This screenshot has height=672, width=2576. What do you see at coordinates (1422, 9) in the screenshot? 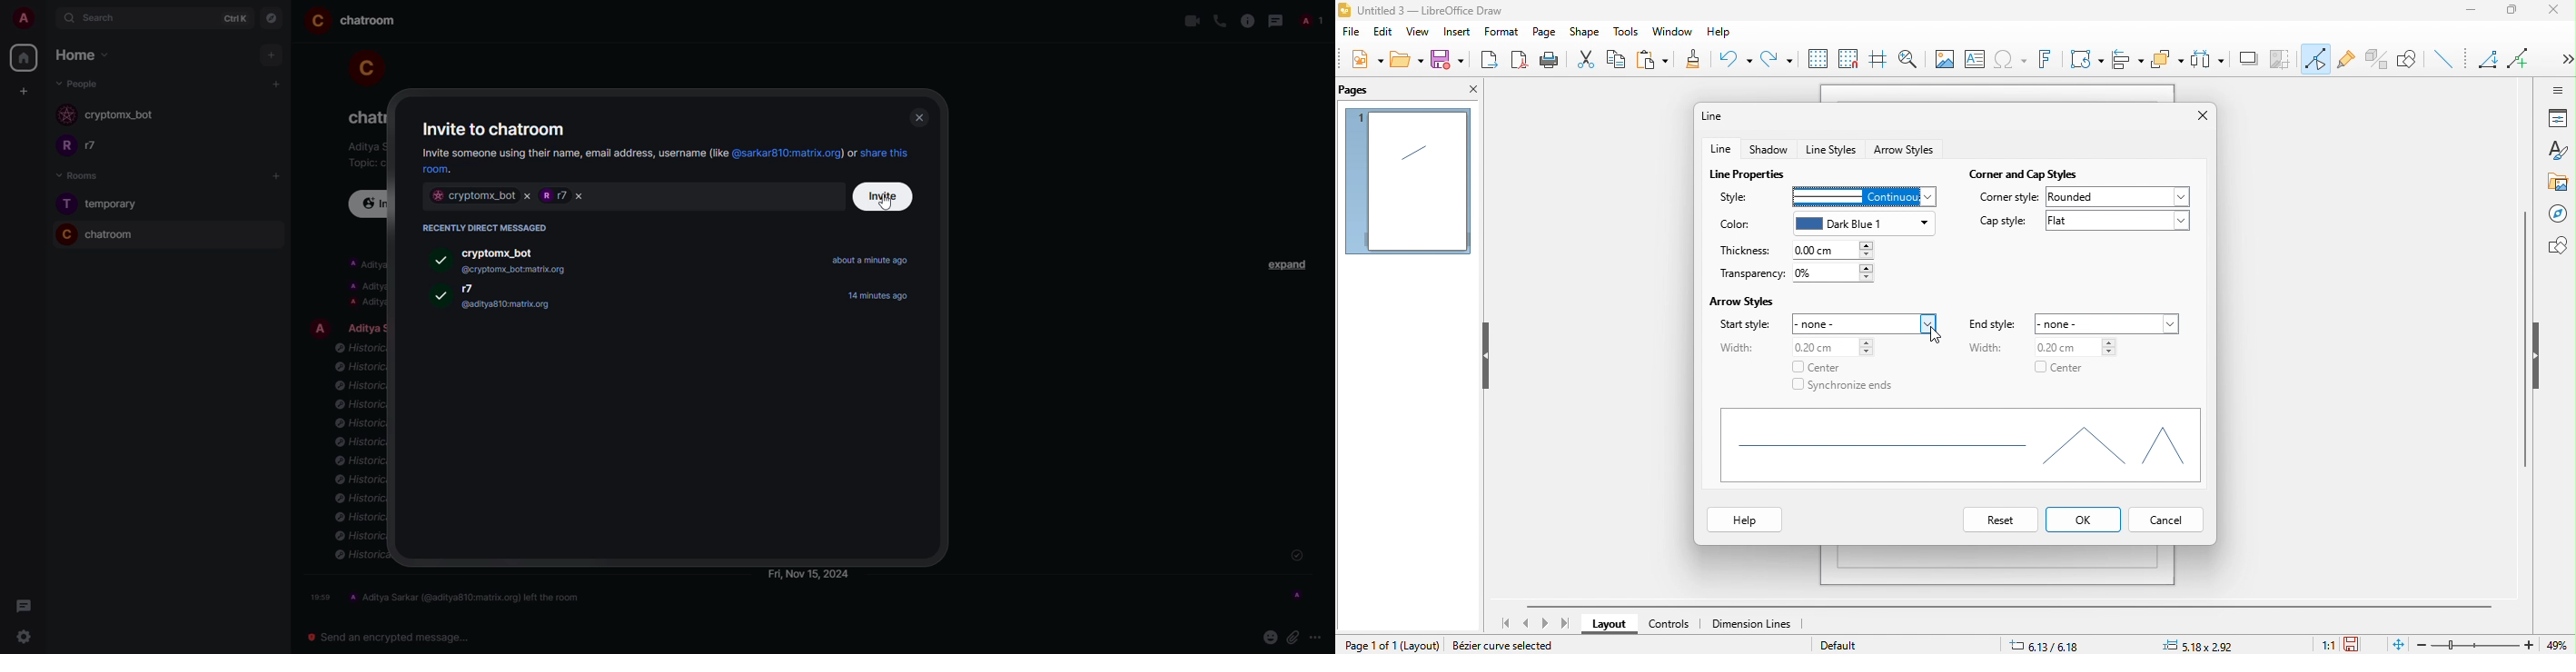
I see `Untitled 3 - LibreOffice Draw` at bounding box center [1422, 9].